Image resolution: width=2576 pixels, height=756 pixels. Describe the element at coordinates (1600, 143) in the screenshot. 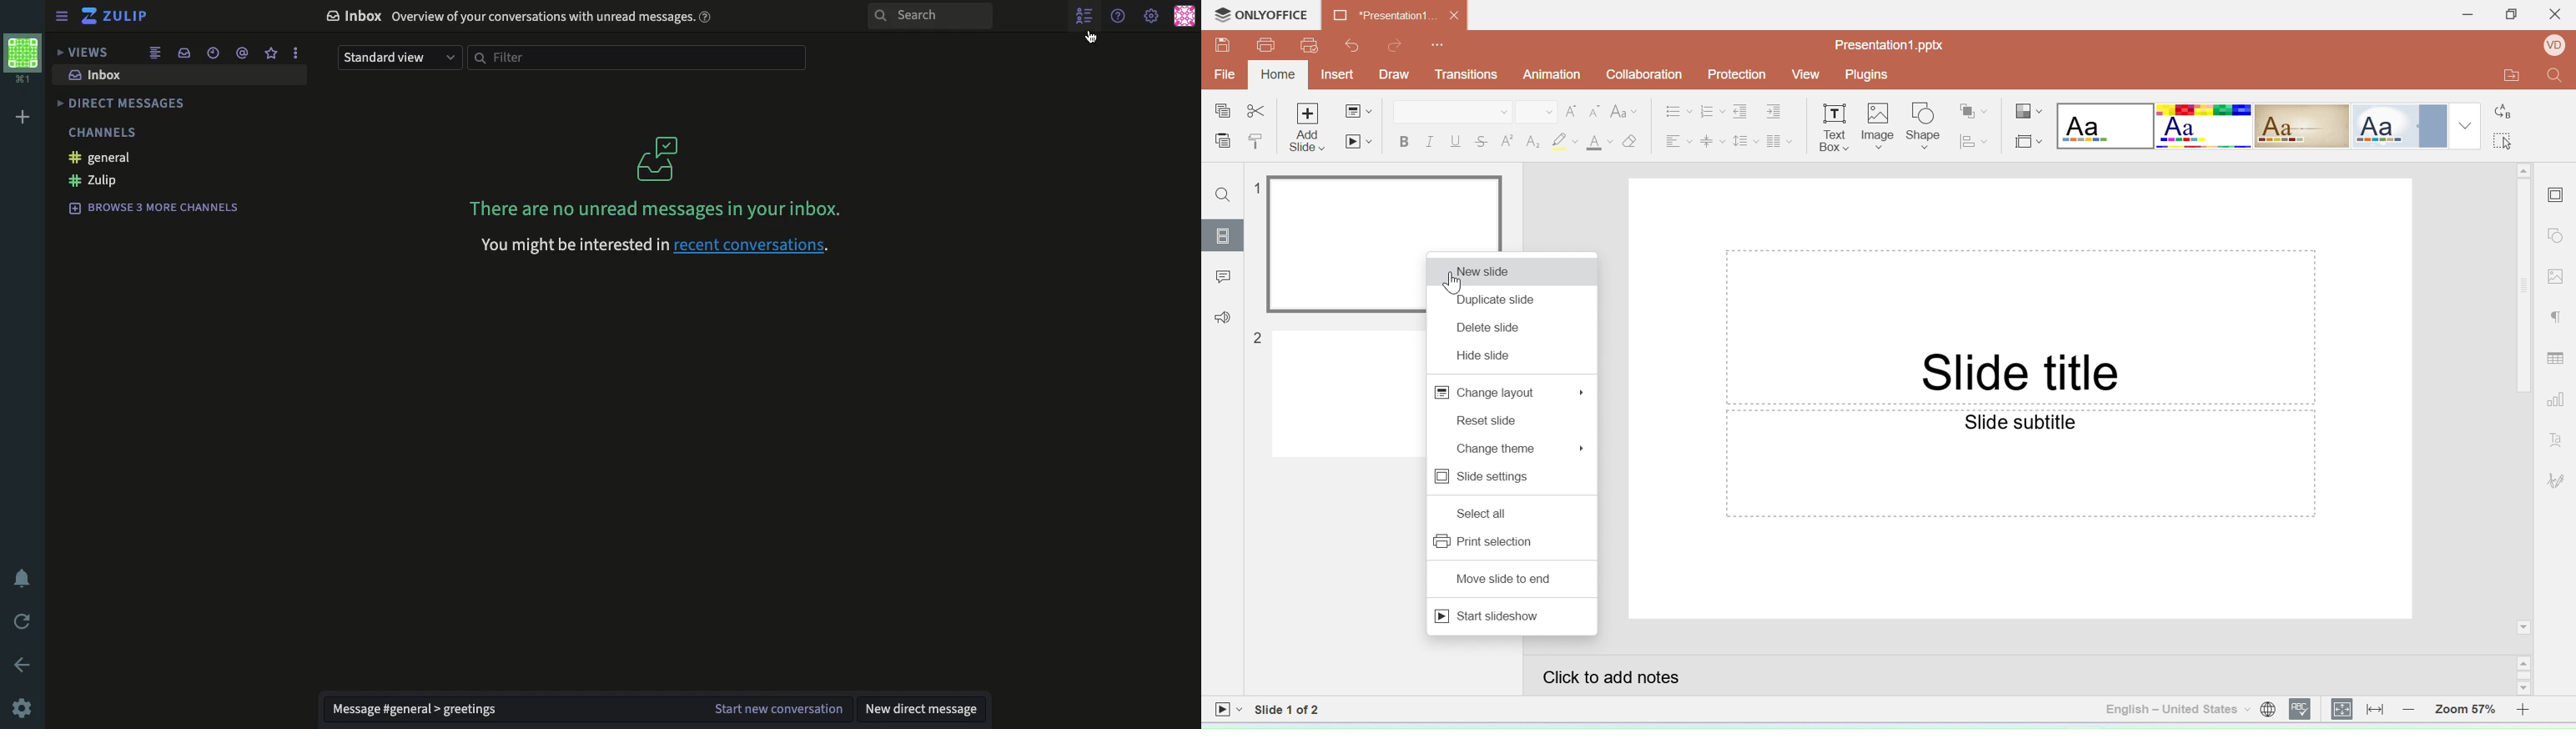

I see `Font color` at that location.